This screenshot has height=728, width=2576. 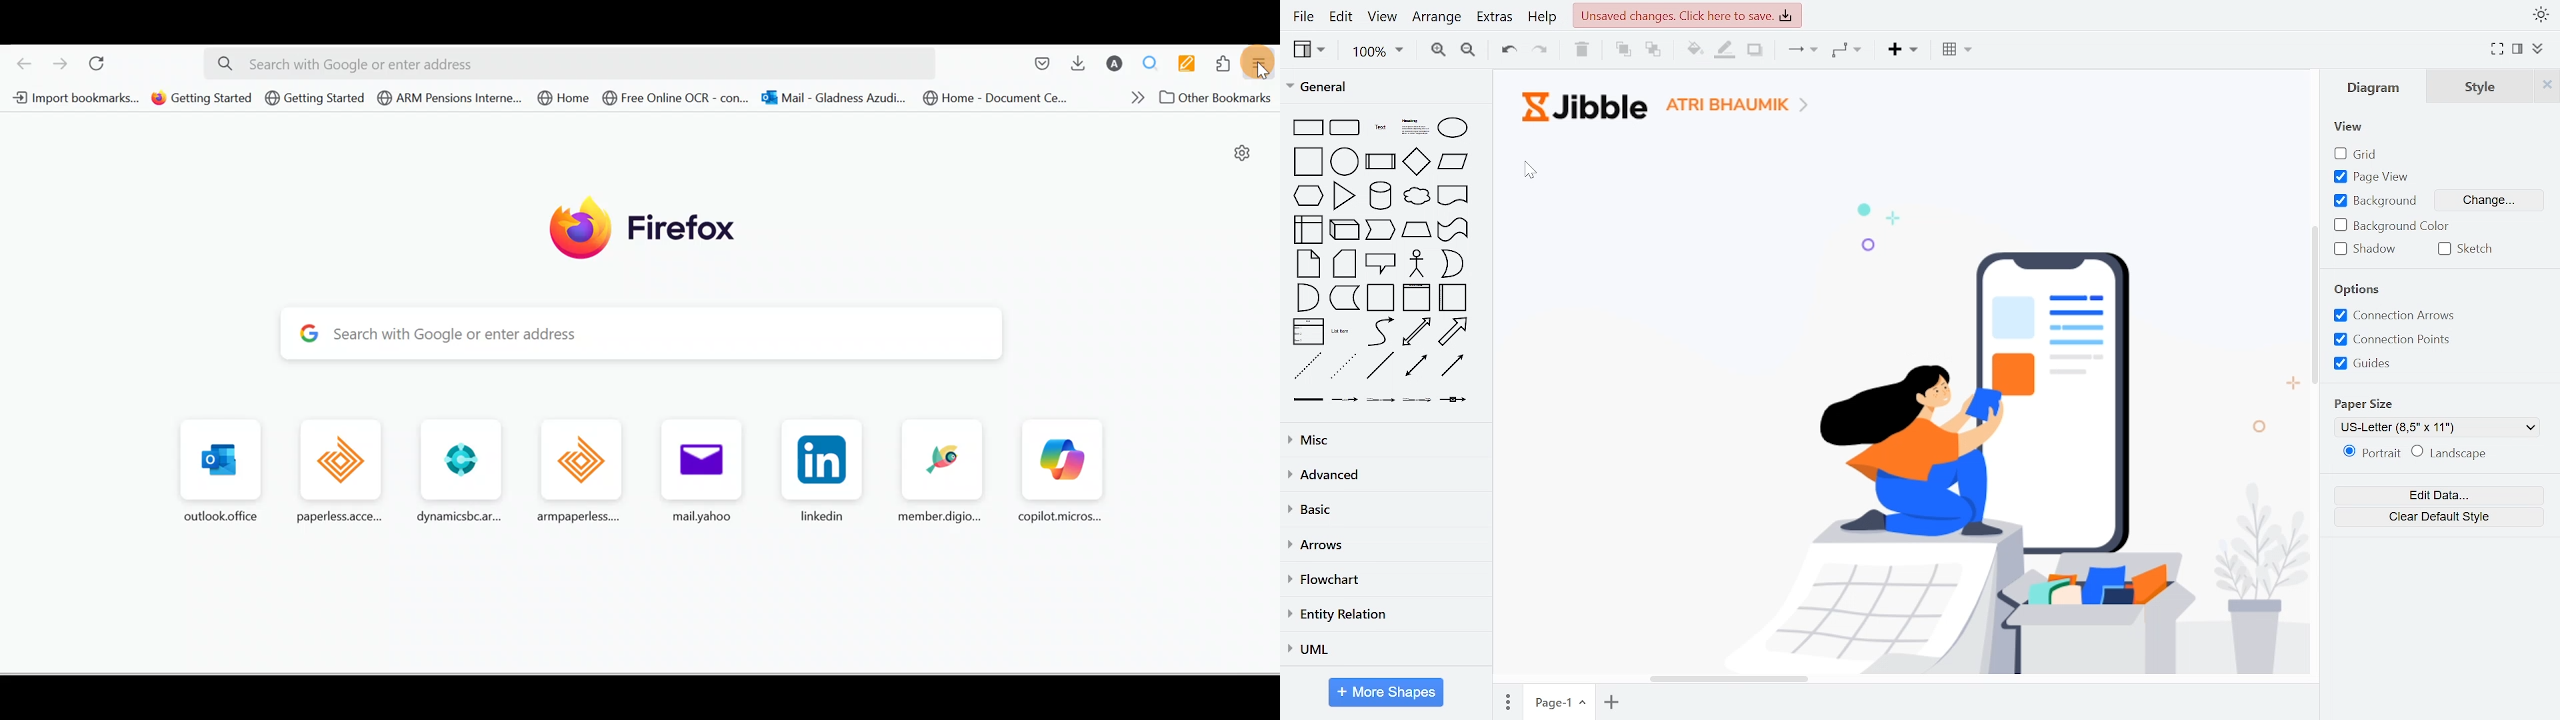 I want to click on Frequently browsed page, so click(x=939, y=471).